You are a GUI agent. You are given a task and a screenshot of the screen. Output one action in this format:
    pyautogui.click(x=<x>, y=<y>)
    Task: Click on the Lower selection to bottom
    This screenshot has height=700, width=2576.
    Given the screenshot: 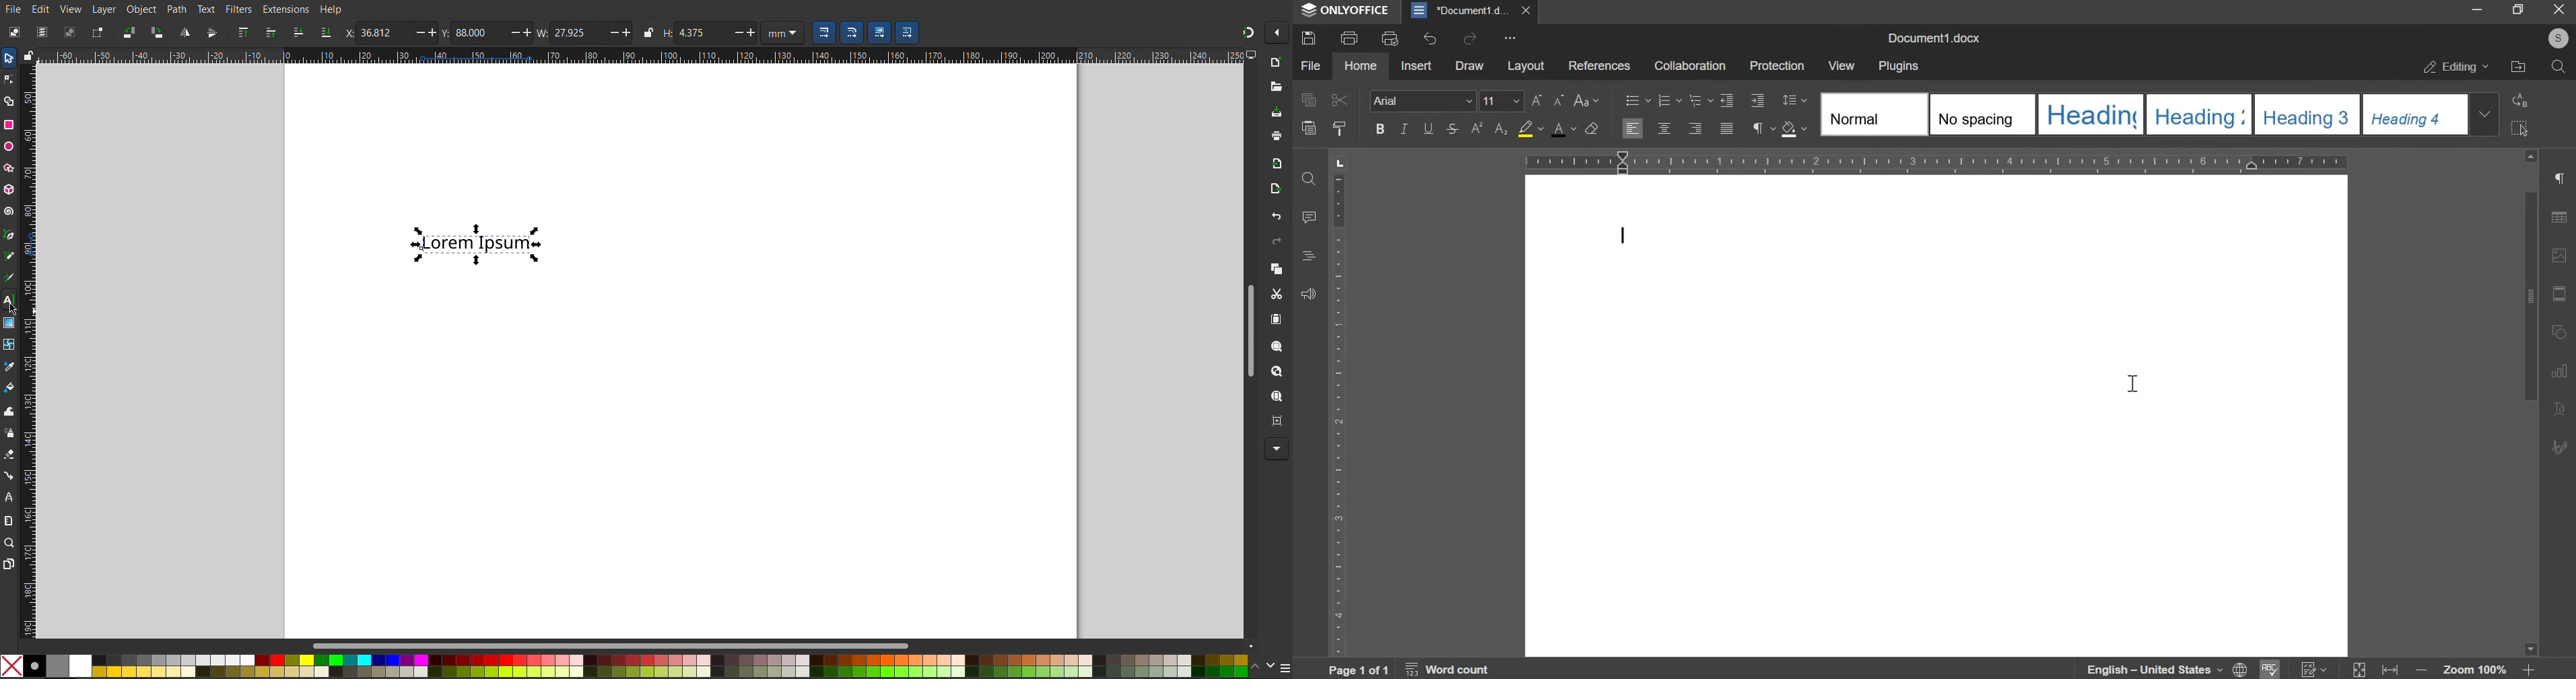 What is the action you would take?
    pyautogui.click(x=325, y=34)
    